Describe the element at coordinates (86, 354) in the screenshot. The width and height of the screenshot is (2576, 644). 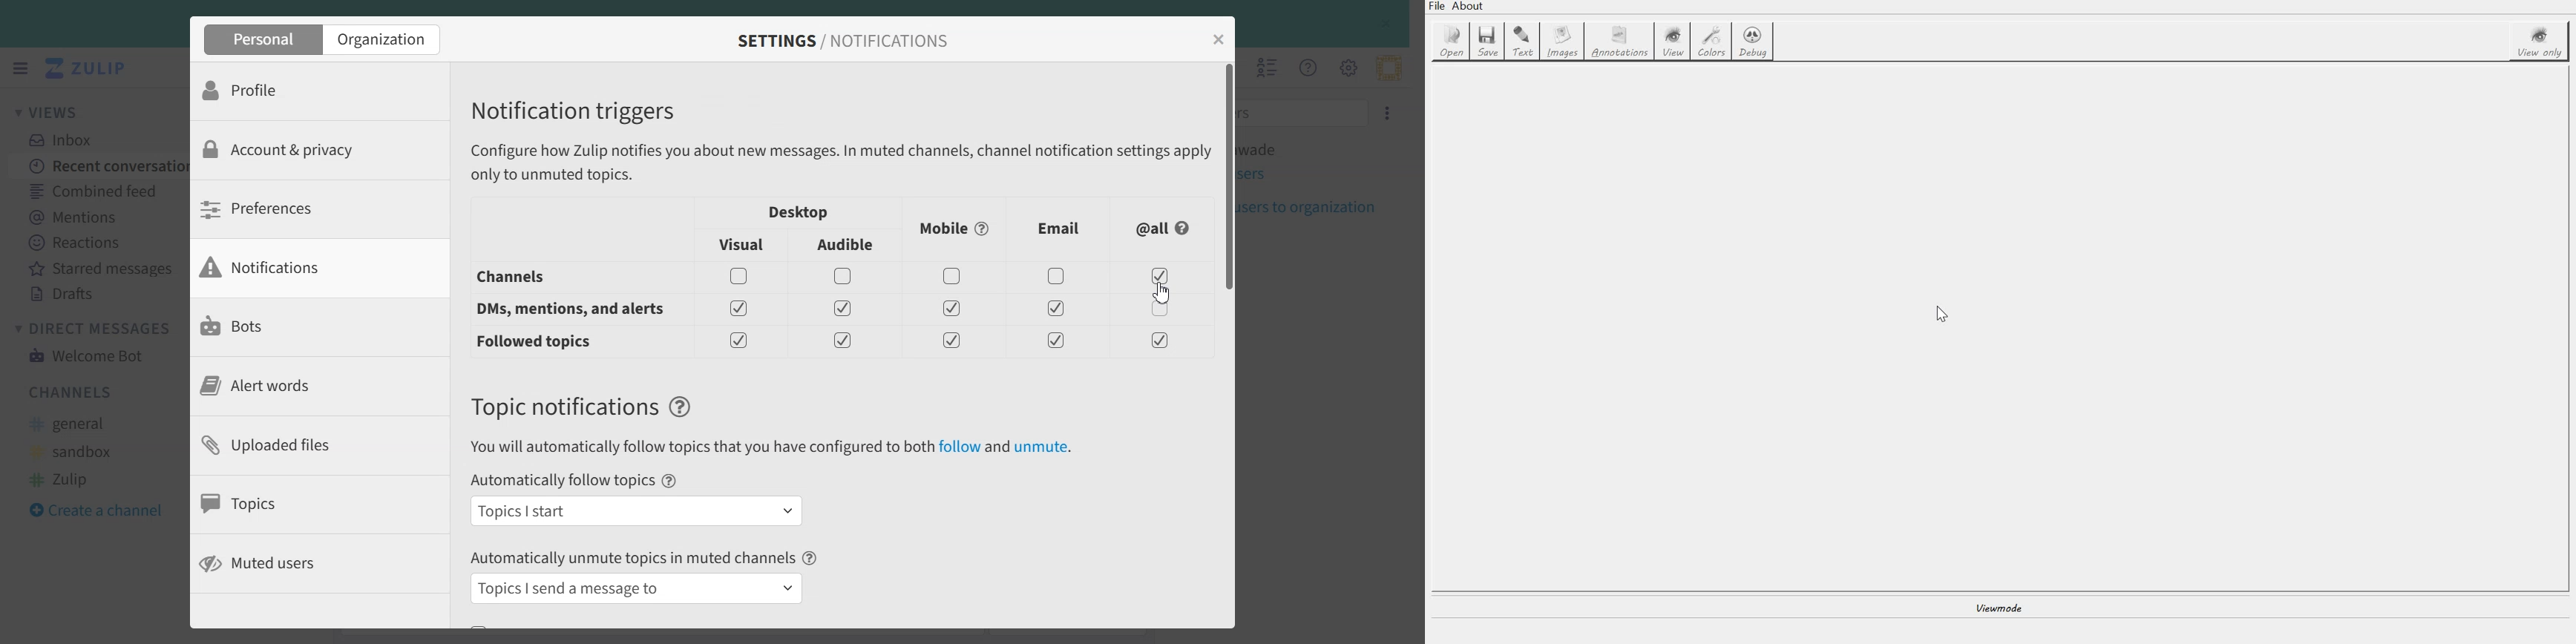
I see `Welcome Bot` at that location.